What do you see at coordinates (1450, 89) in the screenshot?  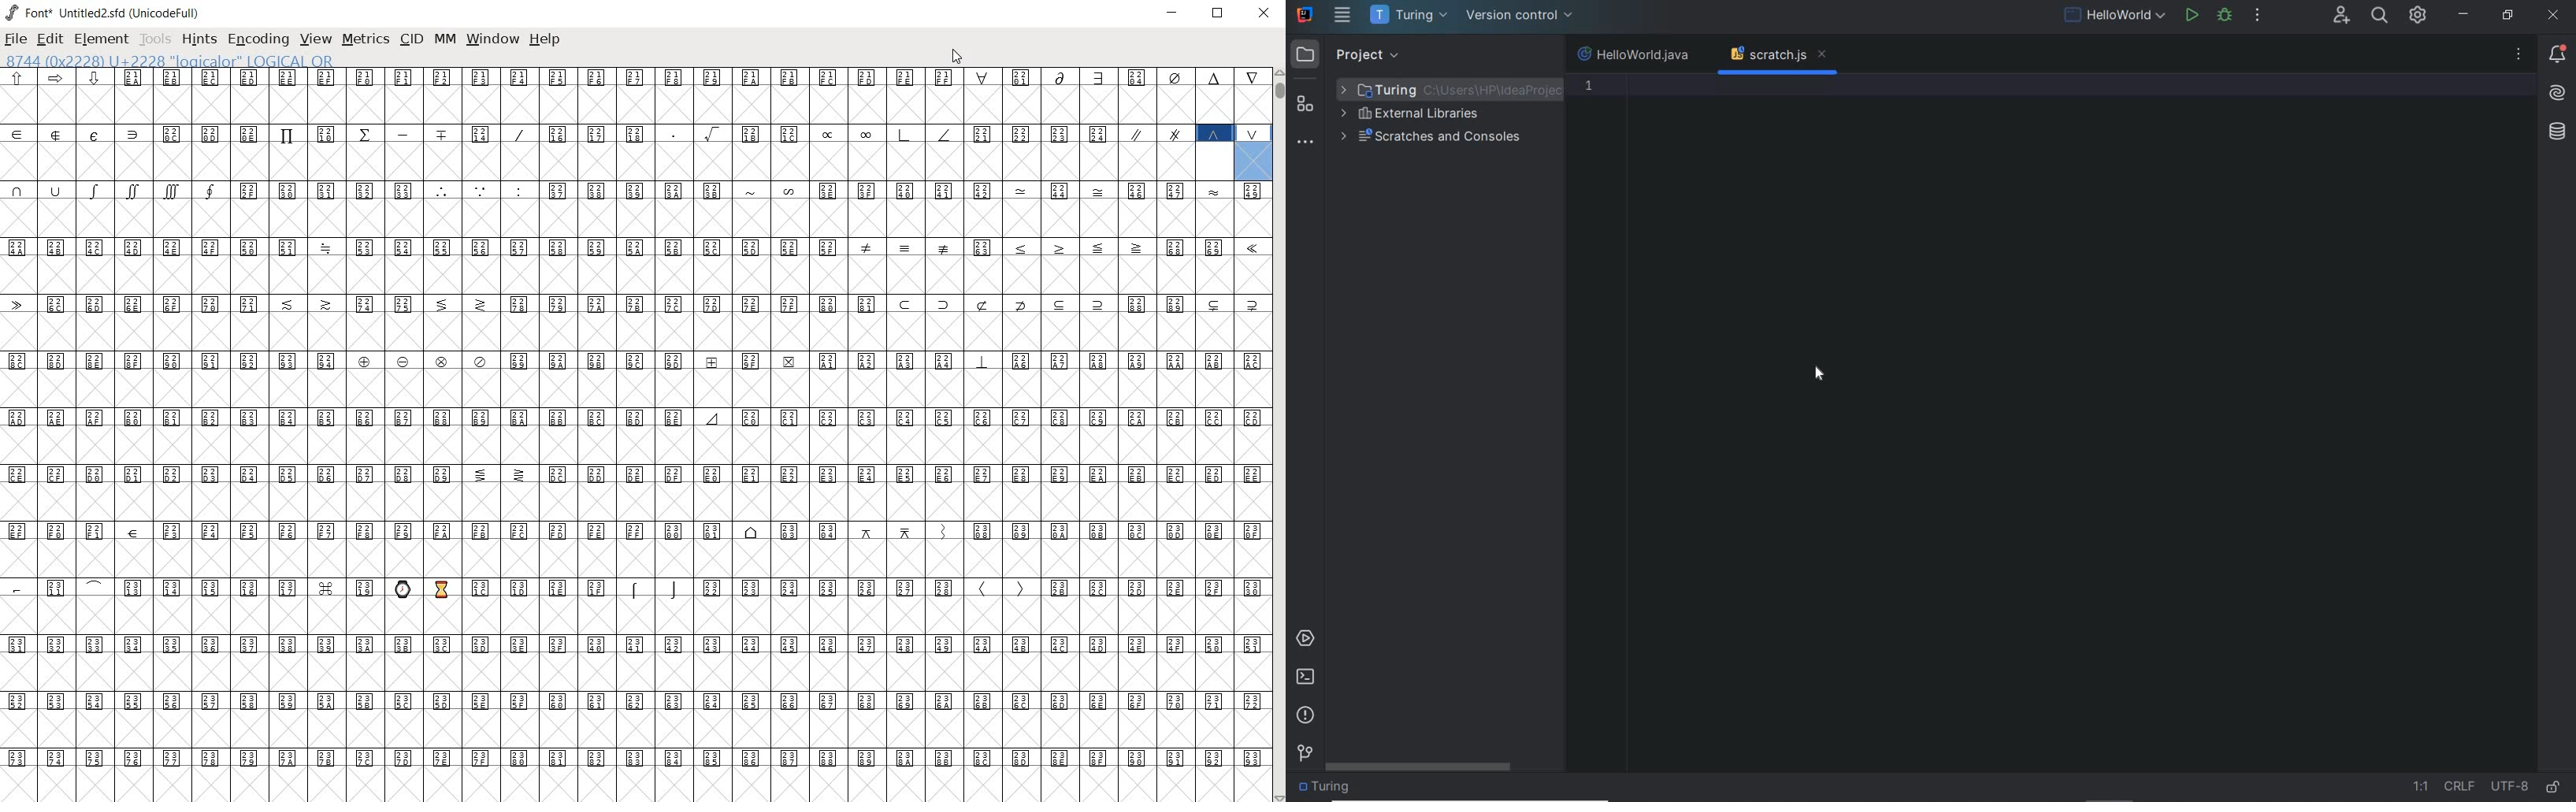 I see `project folder` at bounding box center [1450, 89].